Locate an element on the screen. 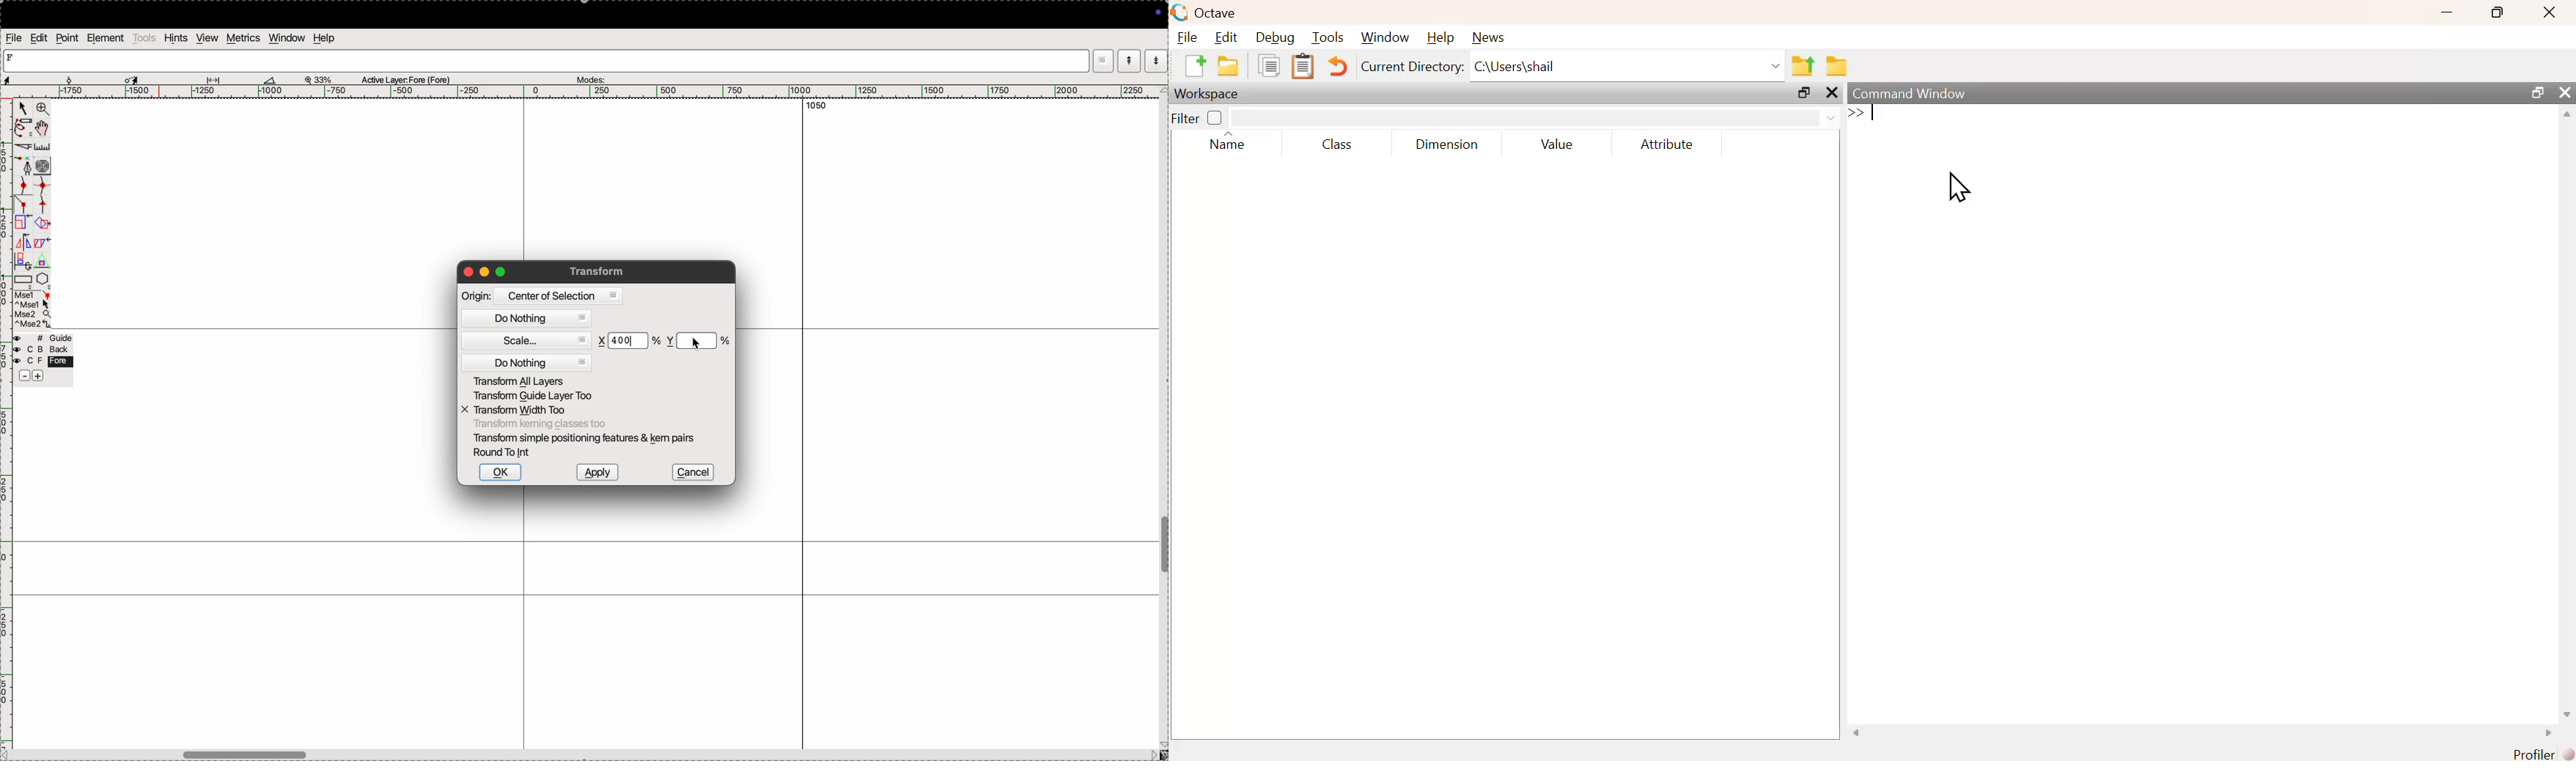 The height and width of the screenshot is (784, 2576). spline is located at coordinates (42, 196).